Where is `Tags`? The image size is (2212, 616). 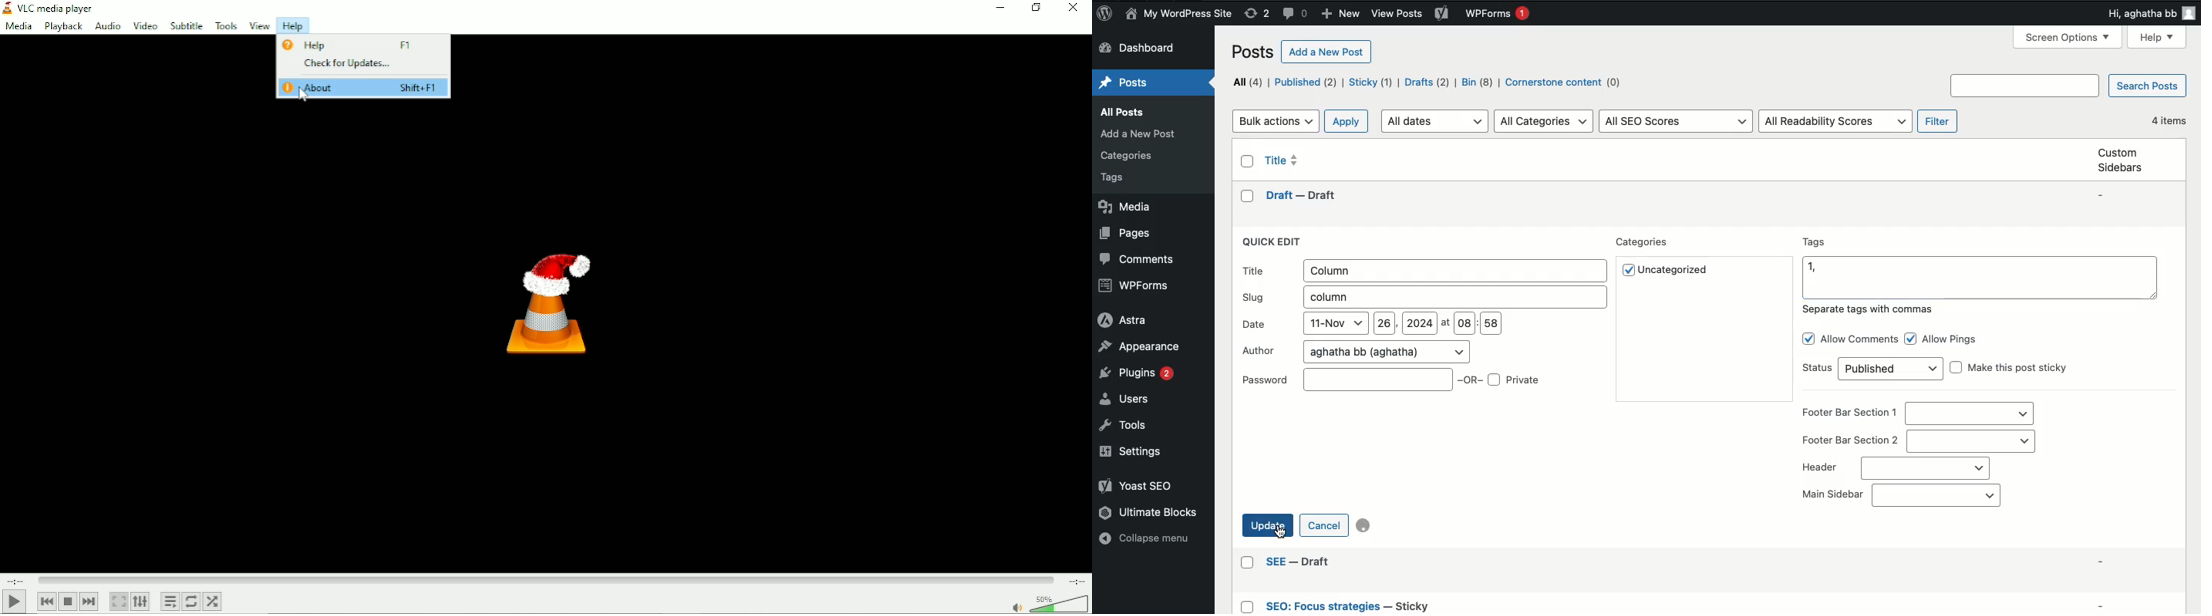 Tags is located at coordinates (1978, 276).